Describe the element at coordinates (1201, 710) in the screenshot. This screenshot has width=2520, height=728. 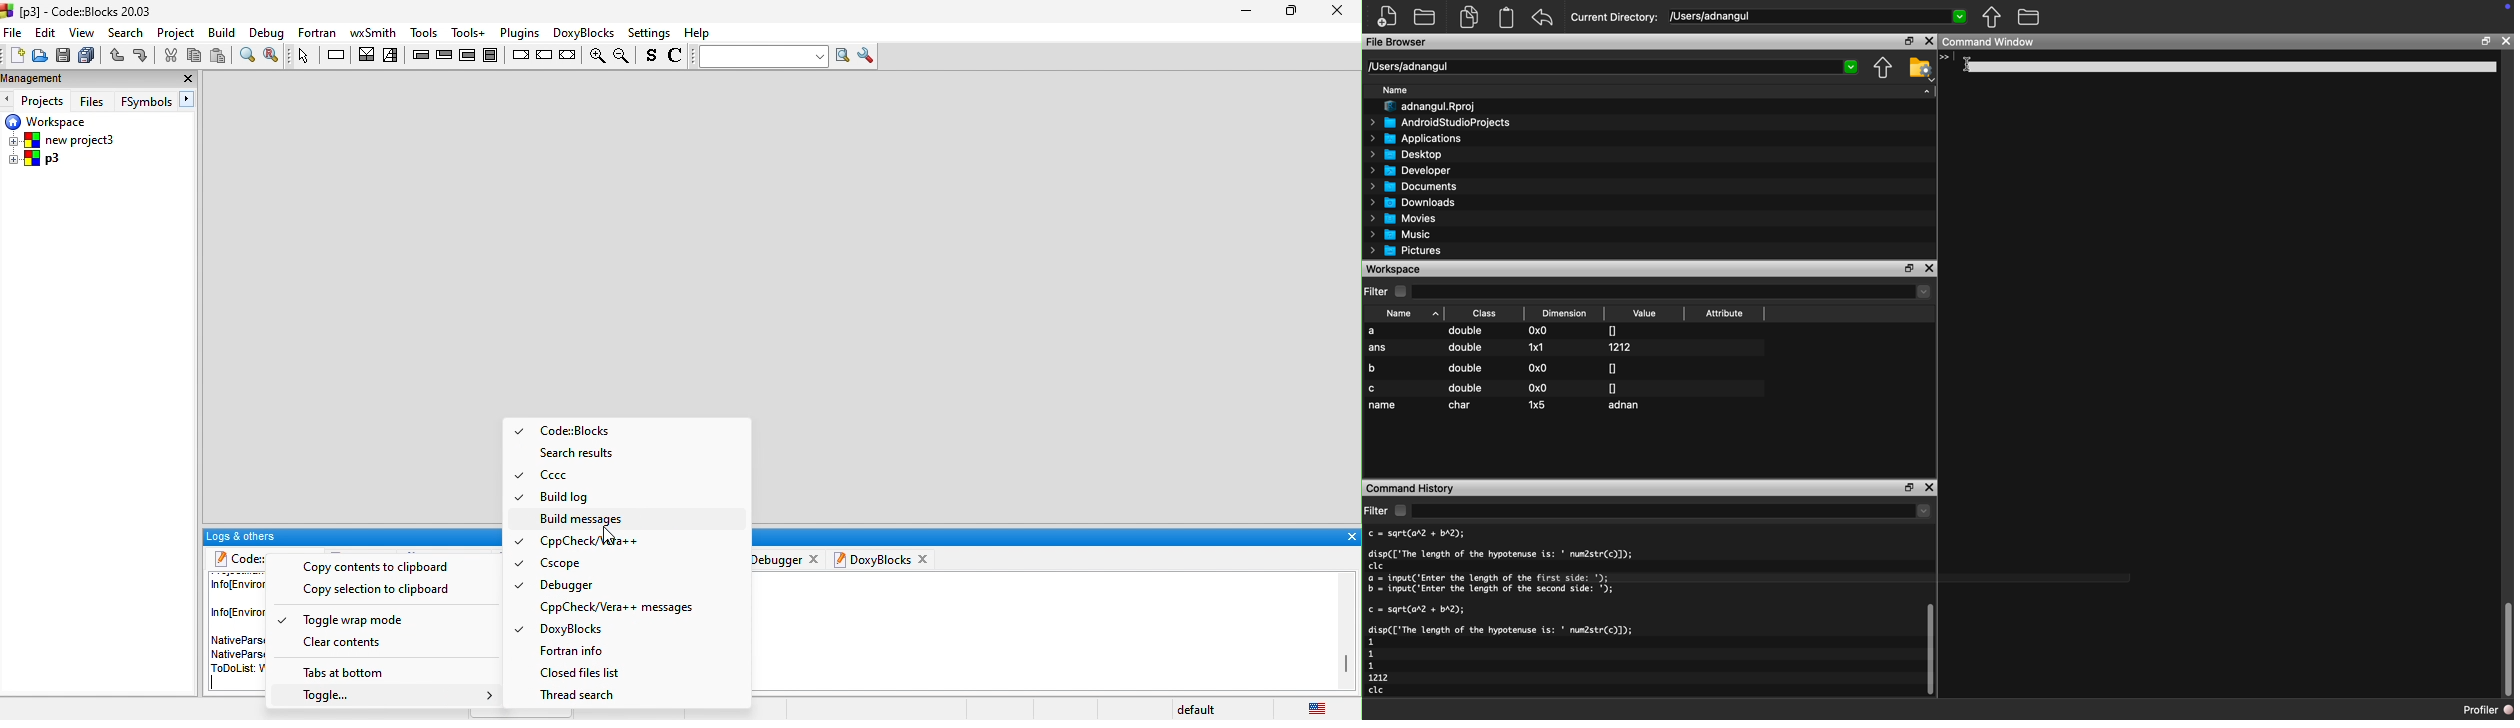
I see `default` at that location.